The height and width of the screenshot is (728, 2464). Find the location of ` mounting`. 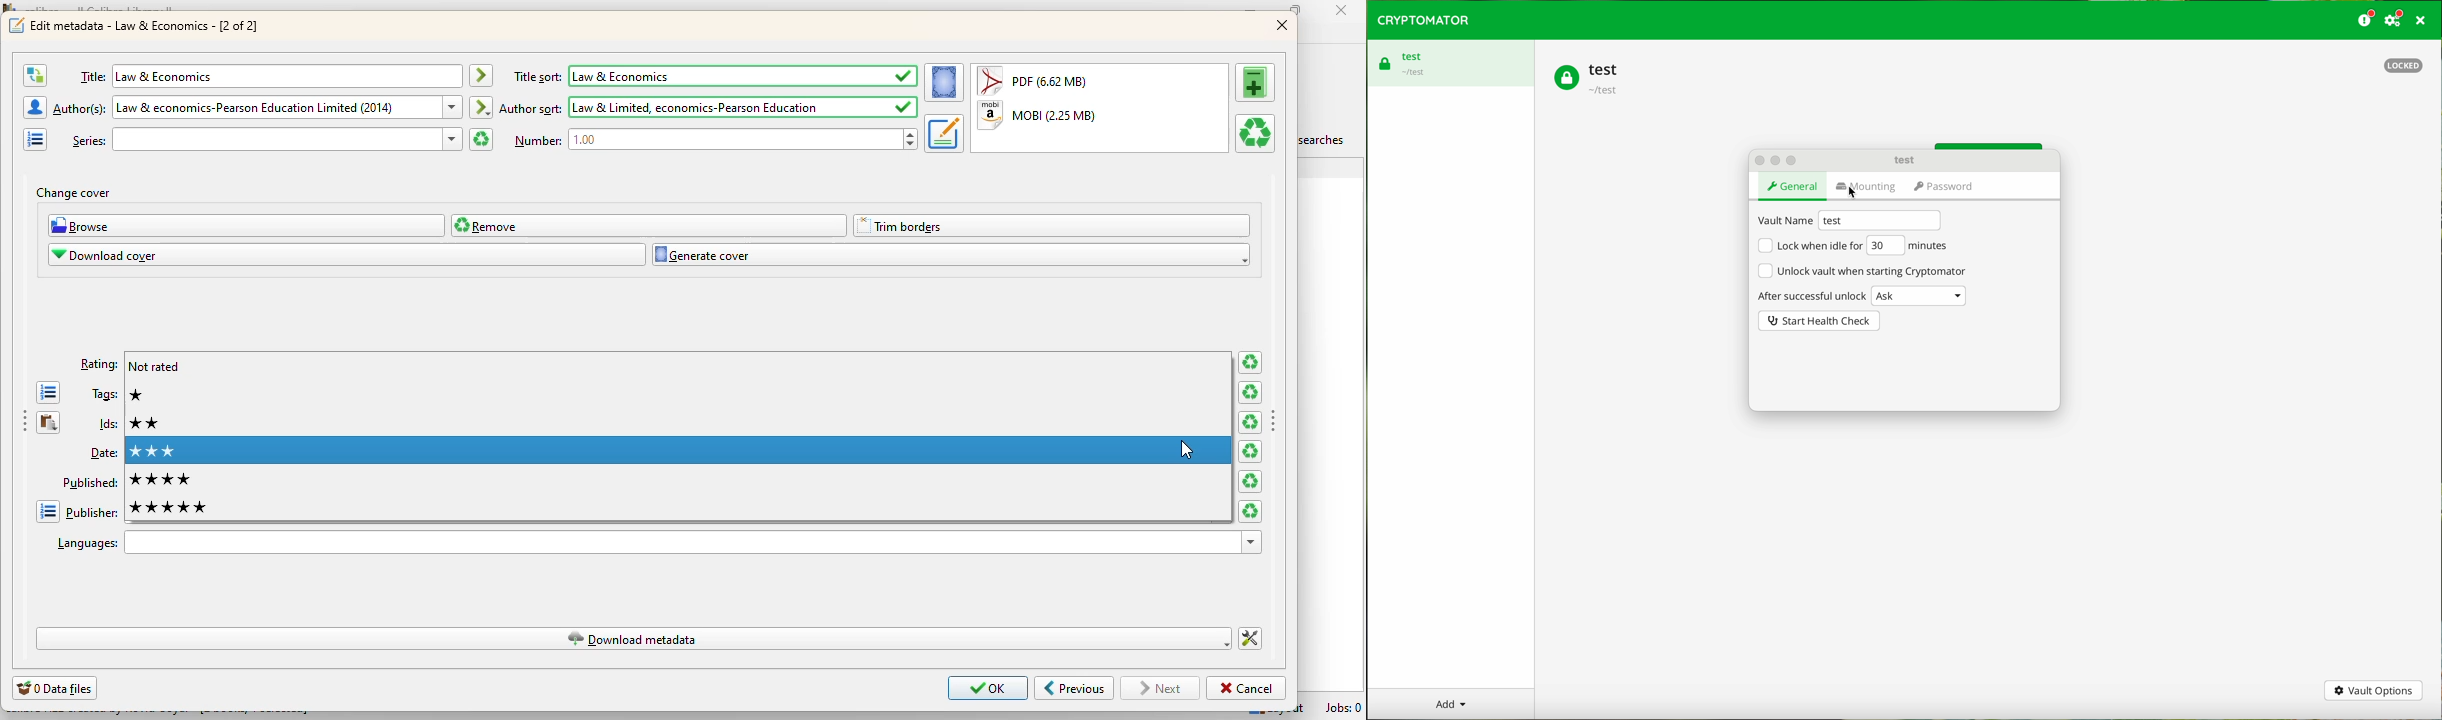

 mounting is located at coordinates (1866, 190).